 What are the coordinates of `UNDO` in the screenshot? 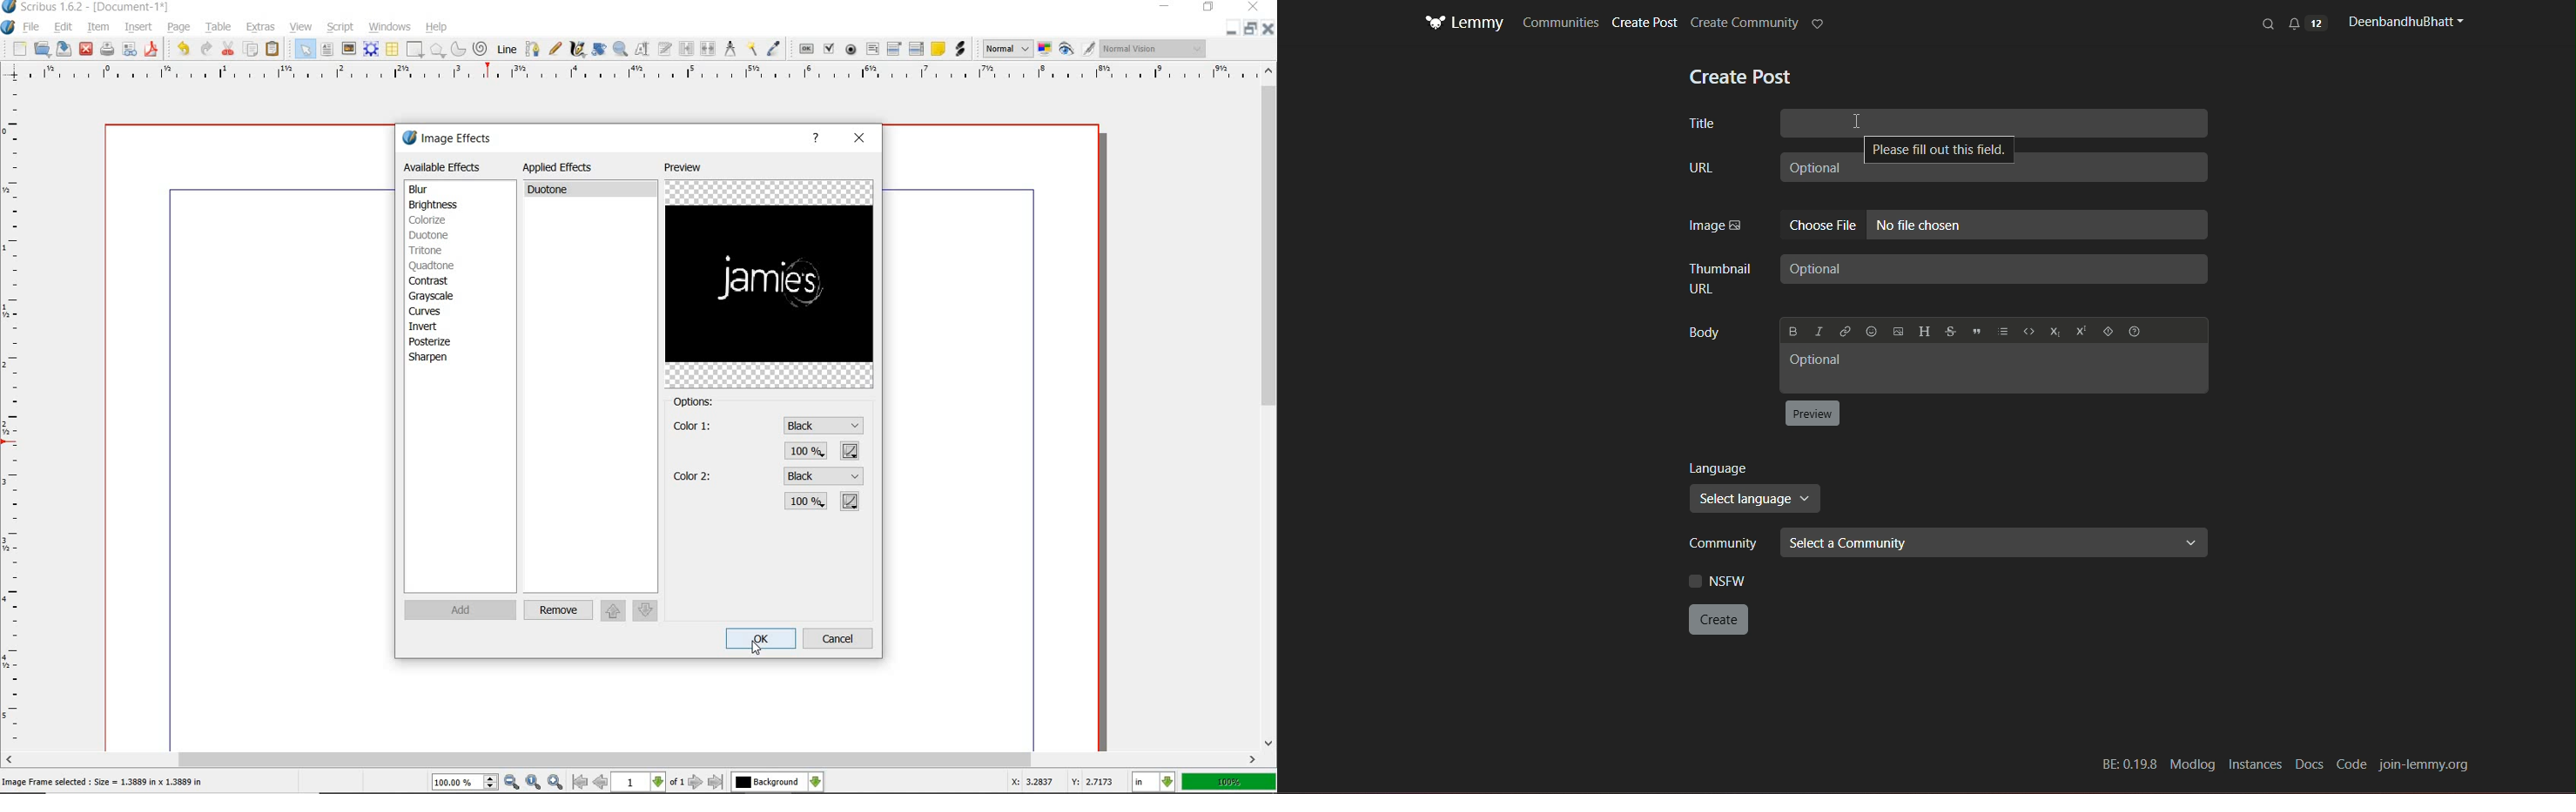 It's located at (205, 49).